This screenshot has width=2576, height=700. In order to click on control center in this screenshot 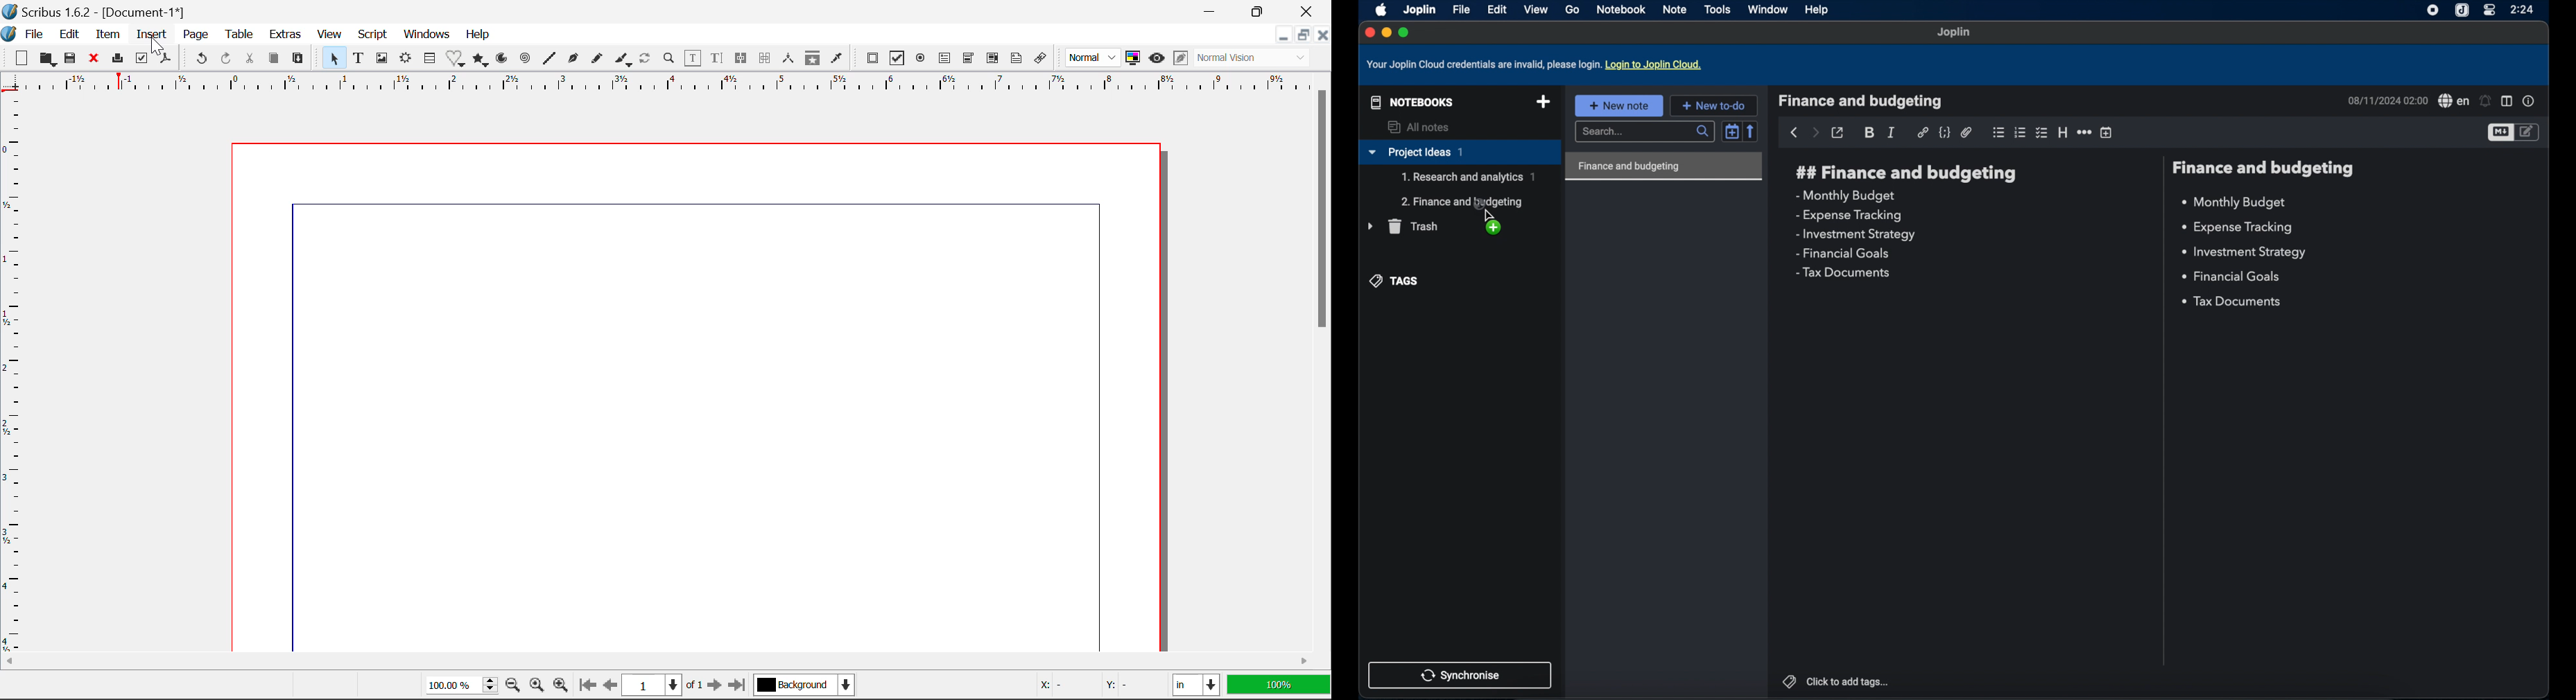, I will do `click(2489, 10)`.